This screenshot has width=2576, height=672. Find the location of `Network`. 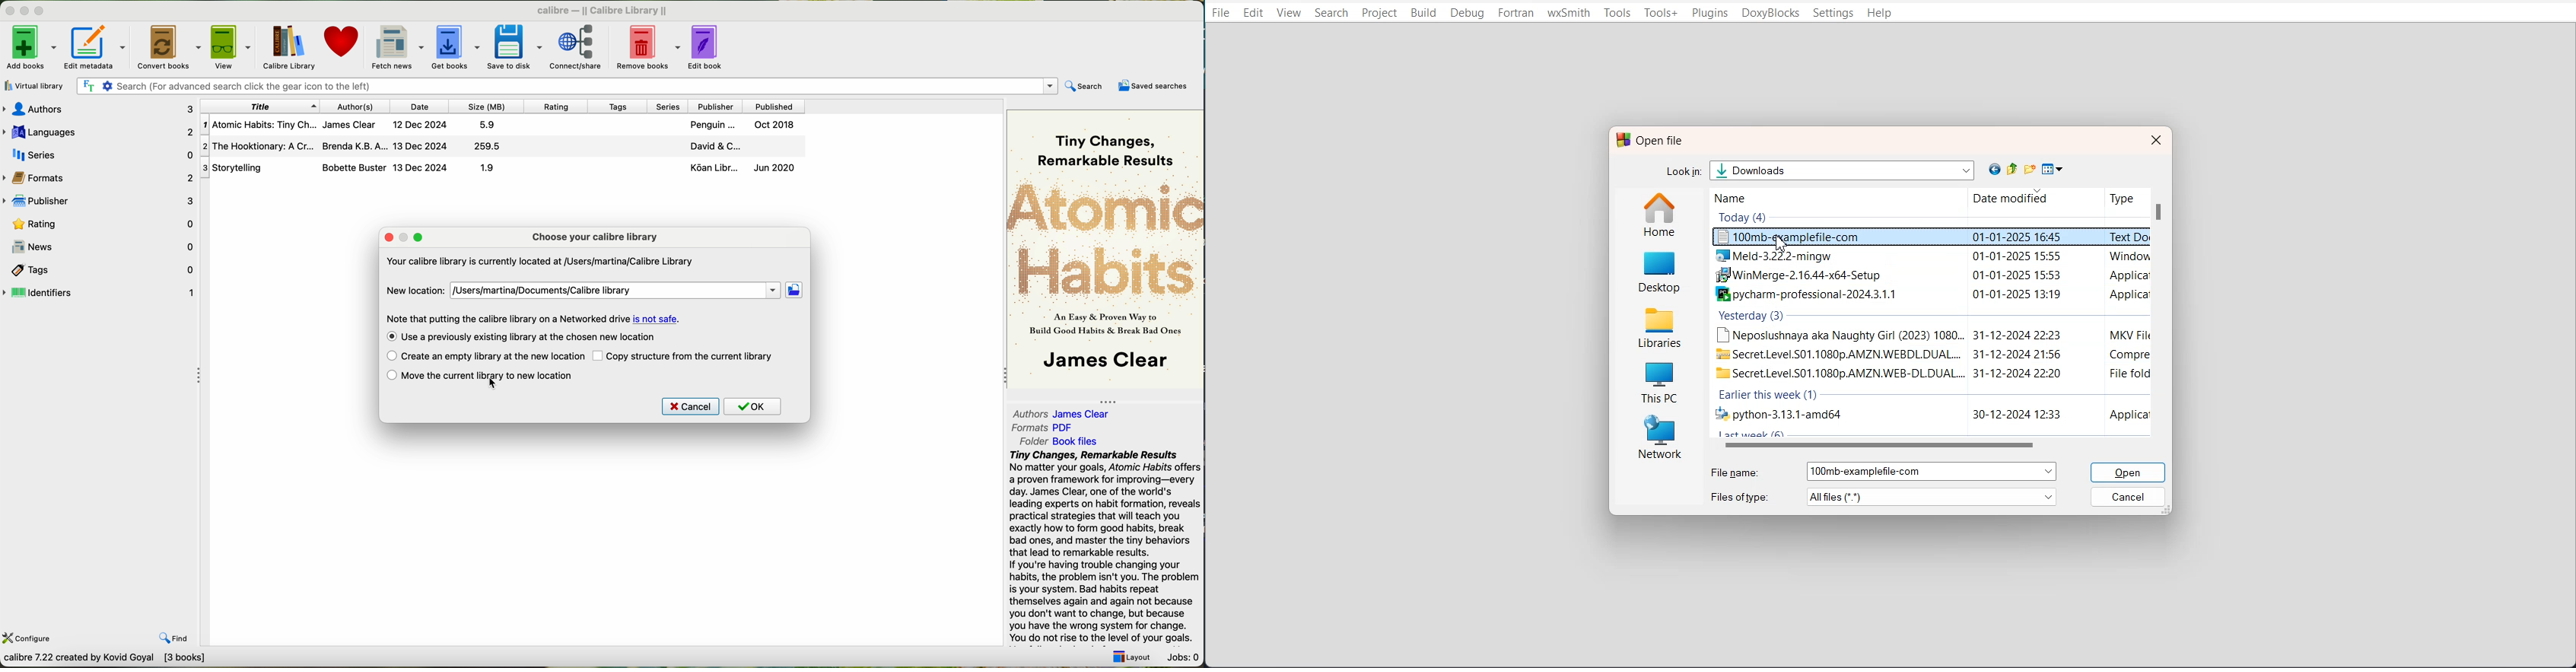

Network is located at coordinates (1658, 437).